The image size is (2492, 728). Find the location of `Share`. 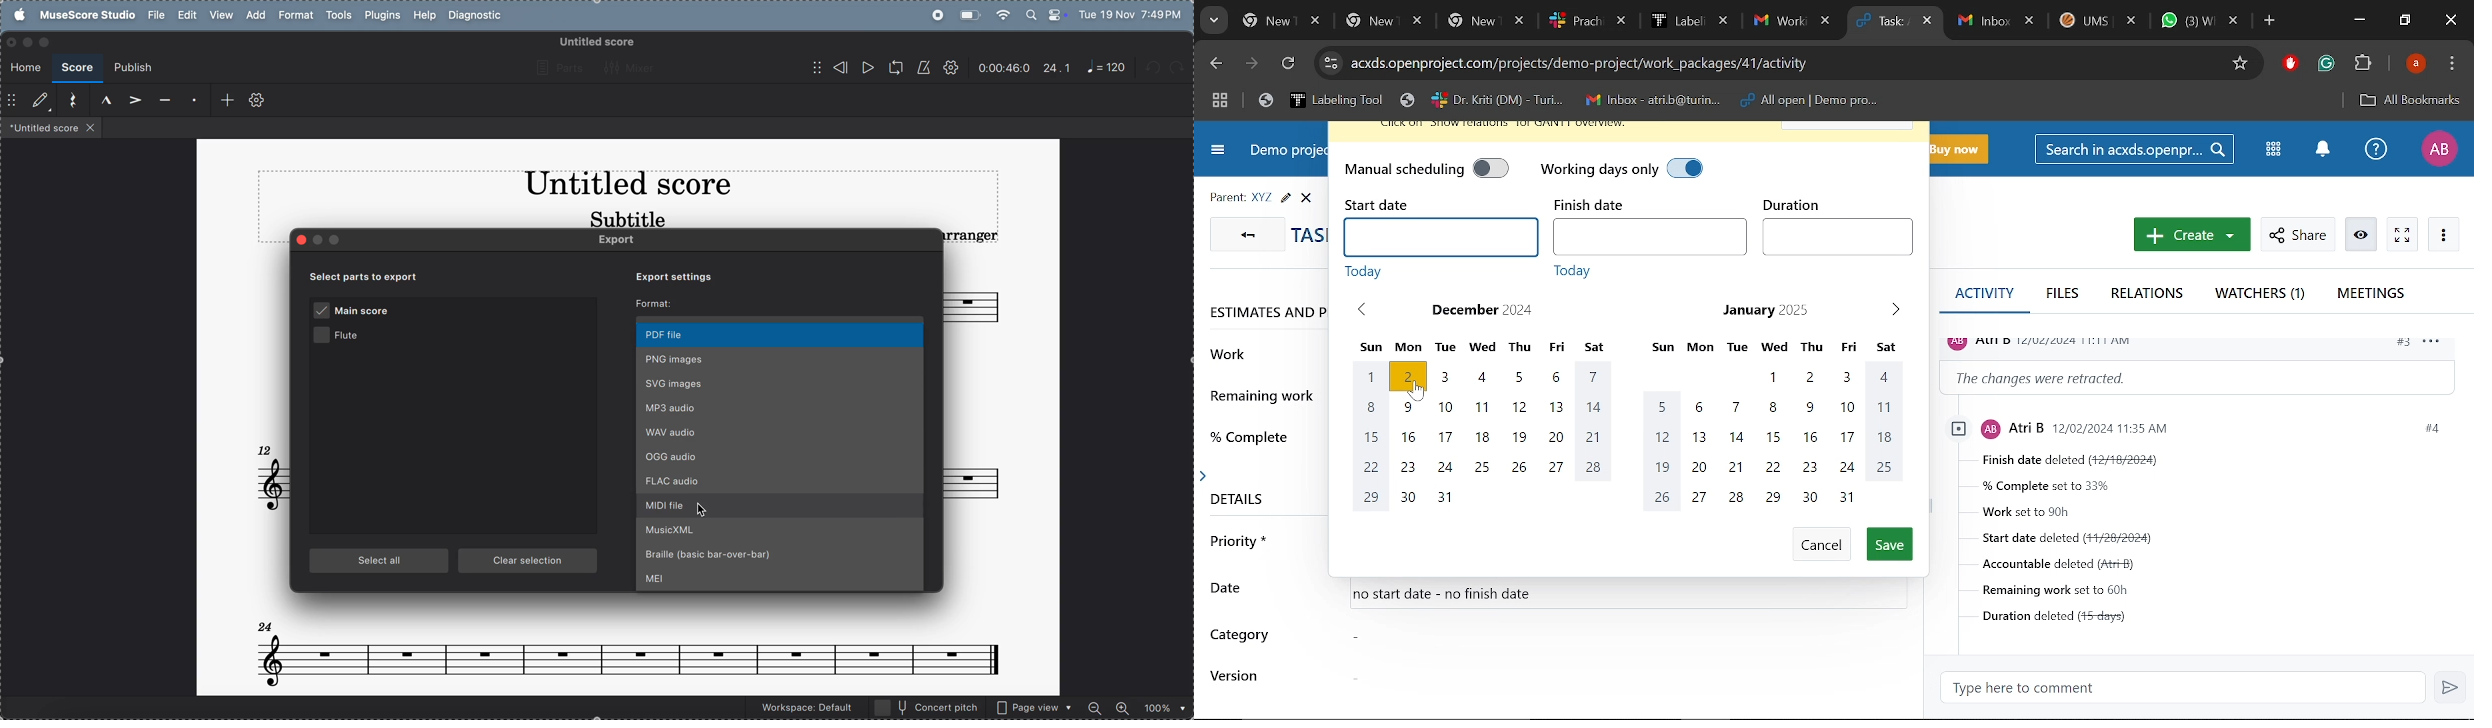

Share is located at coordinates (2297, 235).